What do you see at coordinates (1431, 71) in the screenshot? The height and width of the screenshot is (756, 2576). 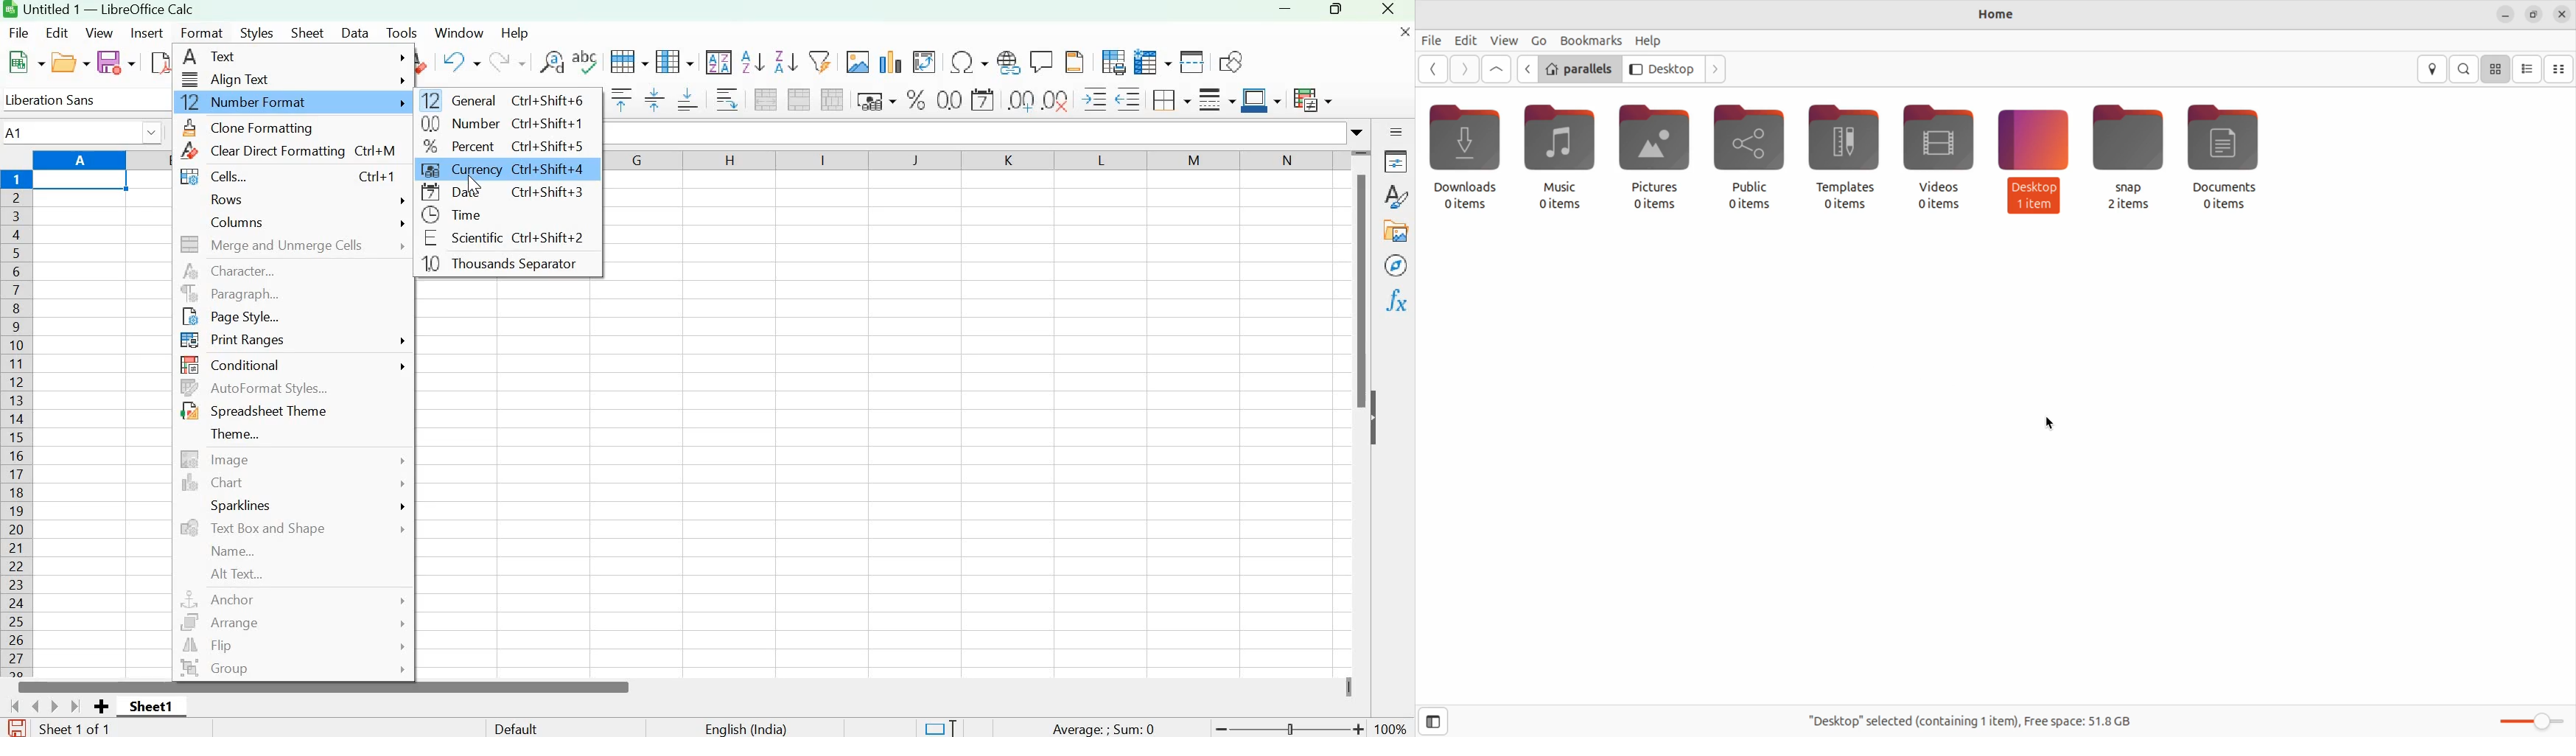 I see `go back` at bounding box center [1431, 71].